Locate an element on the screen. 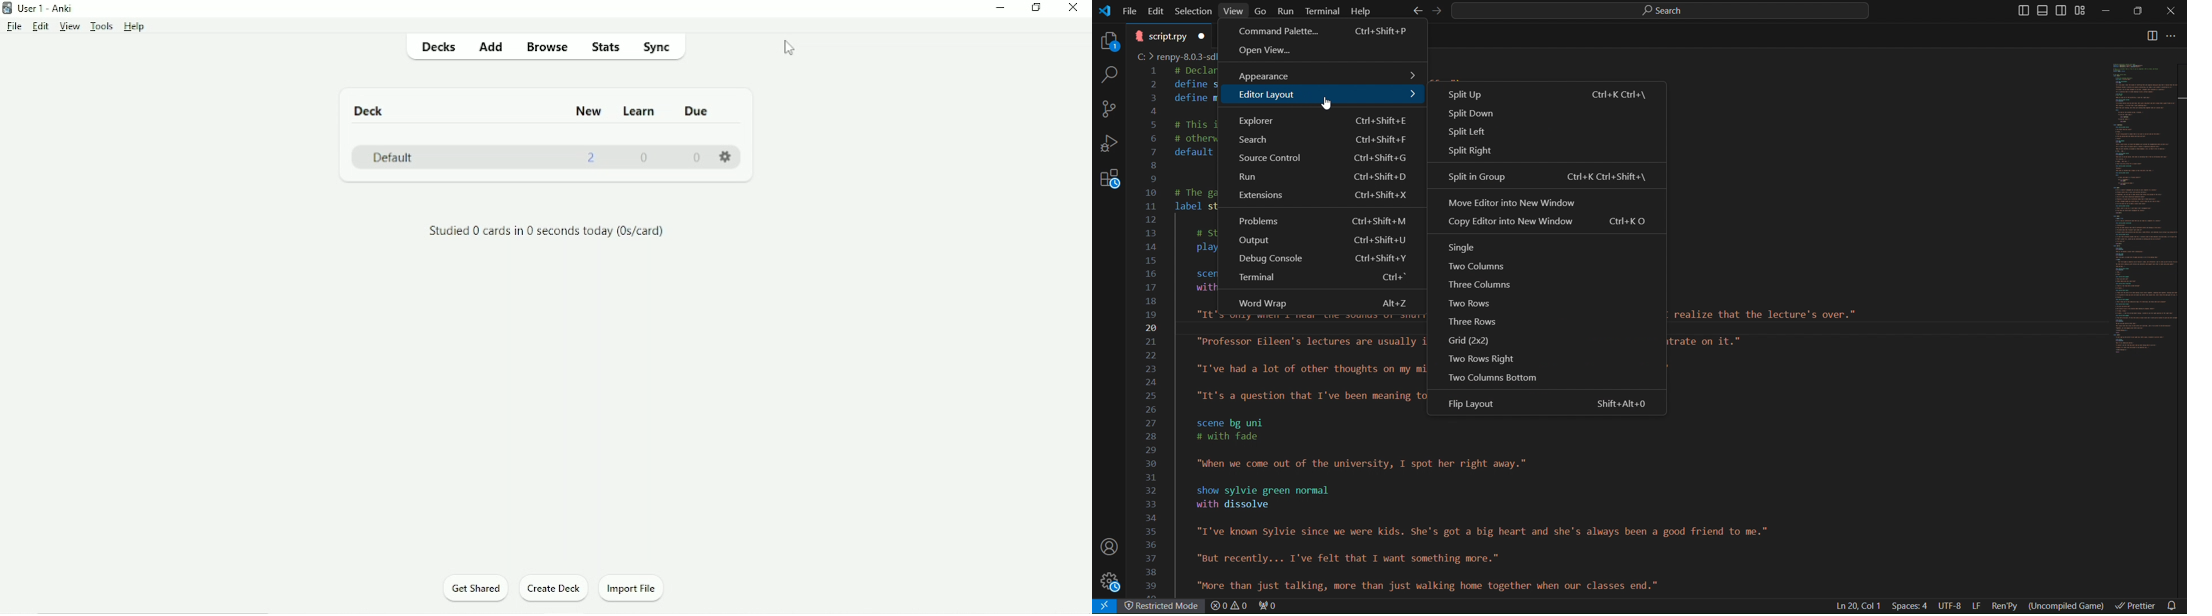  User 1 - Anki is located at coordinates (45, 8).